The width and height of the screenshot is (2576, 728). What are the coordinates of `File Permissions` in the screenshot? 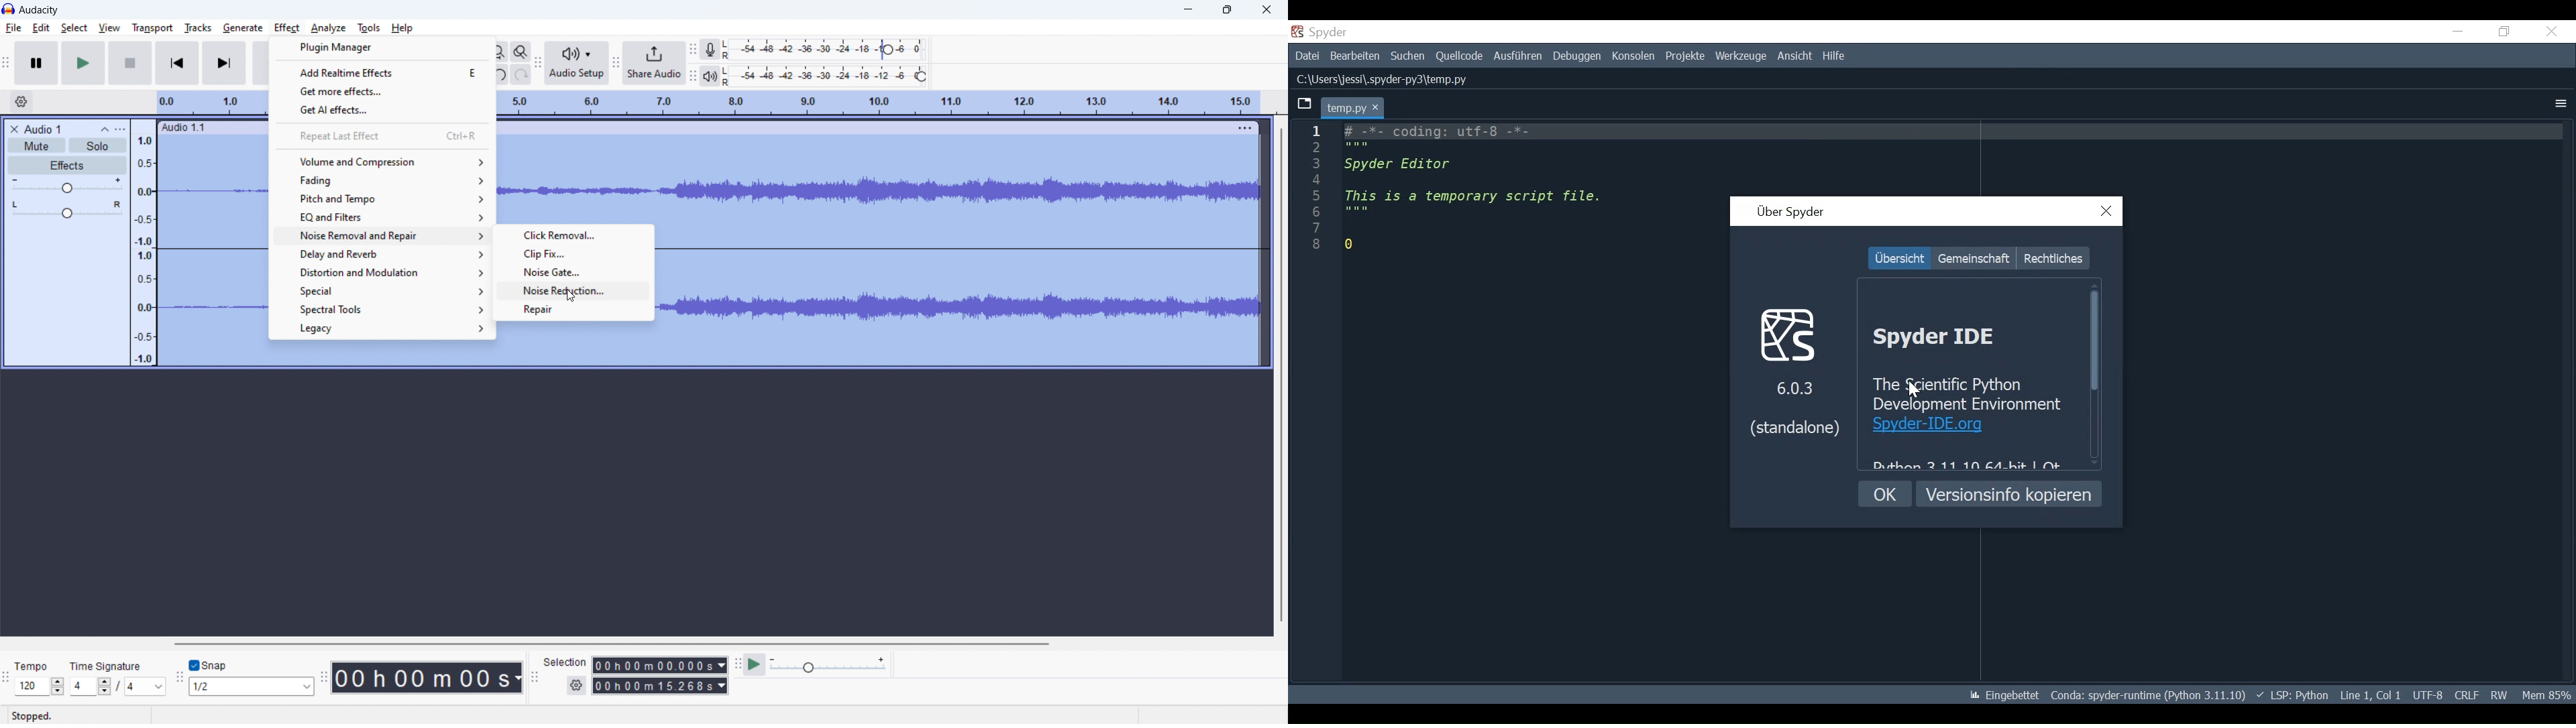 It's located at (2500, 695).